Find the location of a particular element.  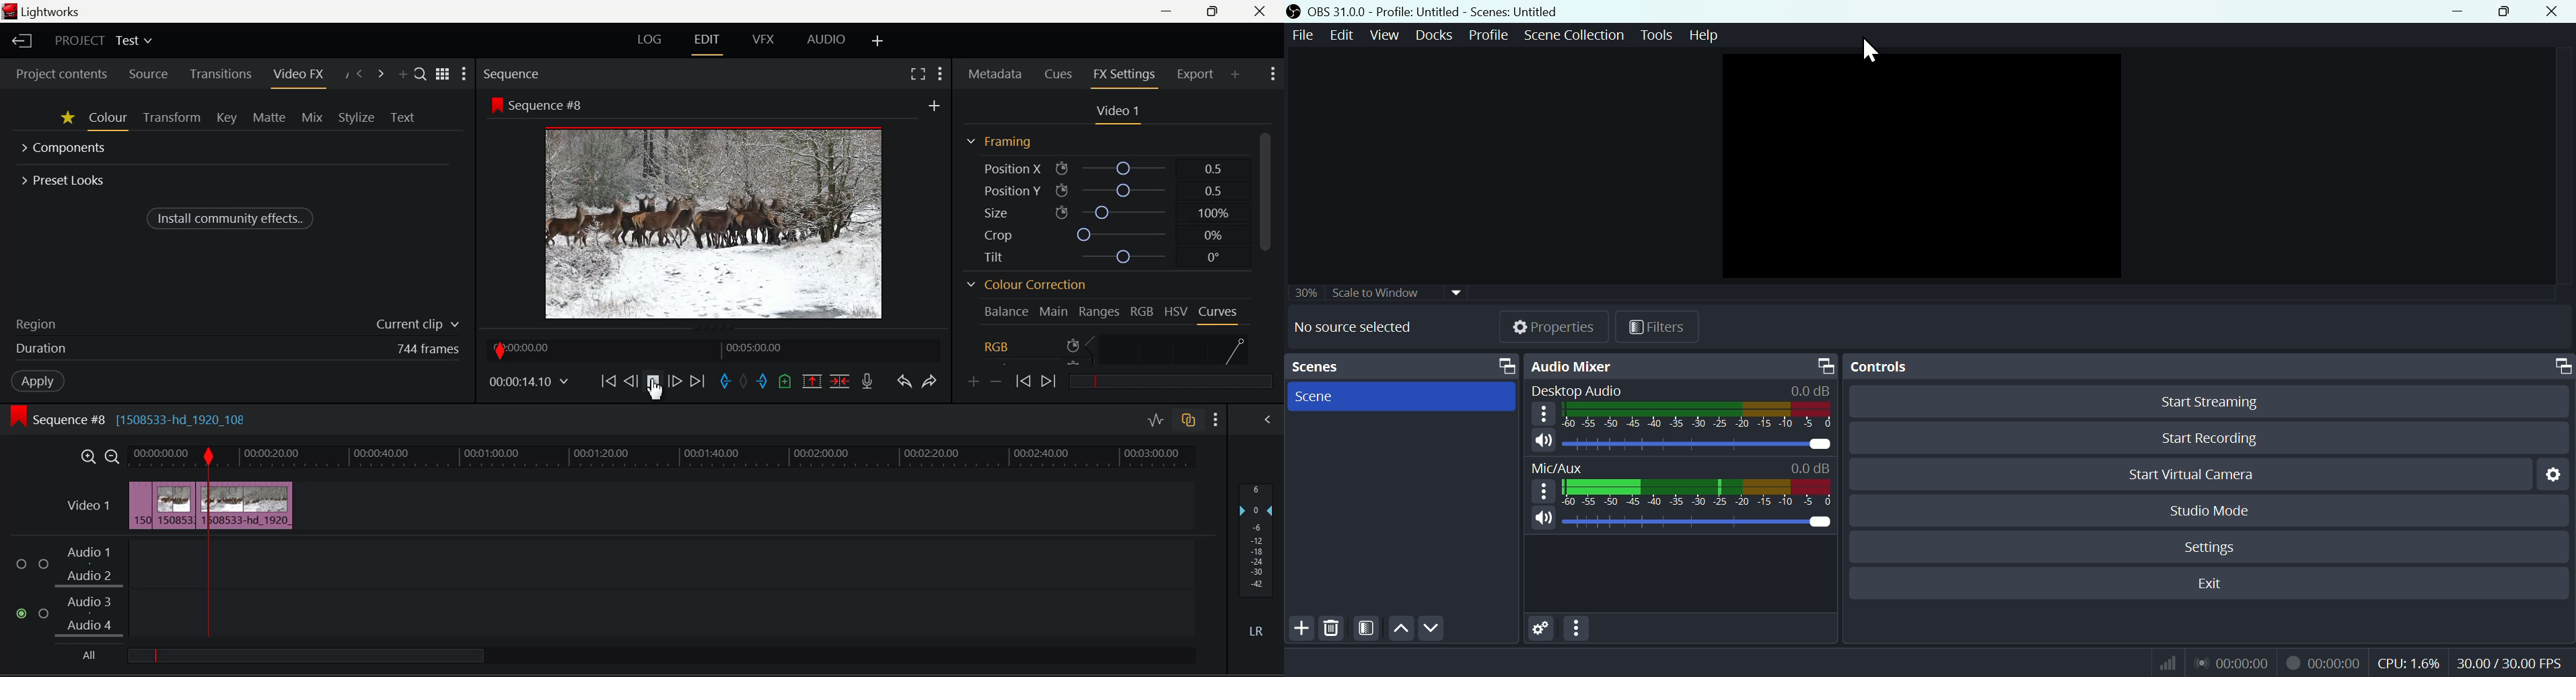

Add keyframe is located at coordinates (972, 383).